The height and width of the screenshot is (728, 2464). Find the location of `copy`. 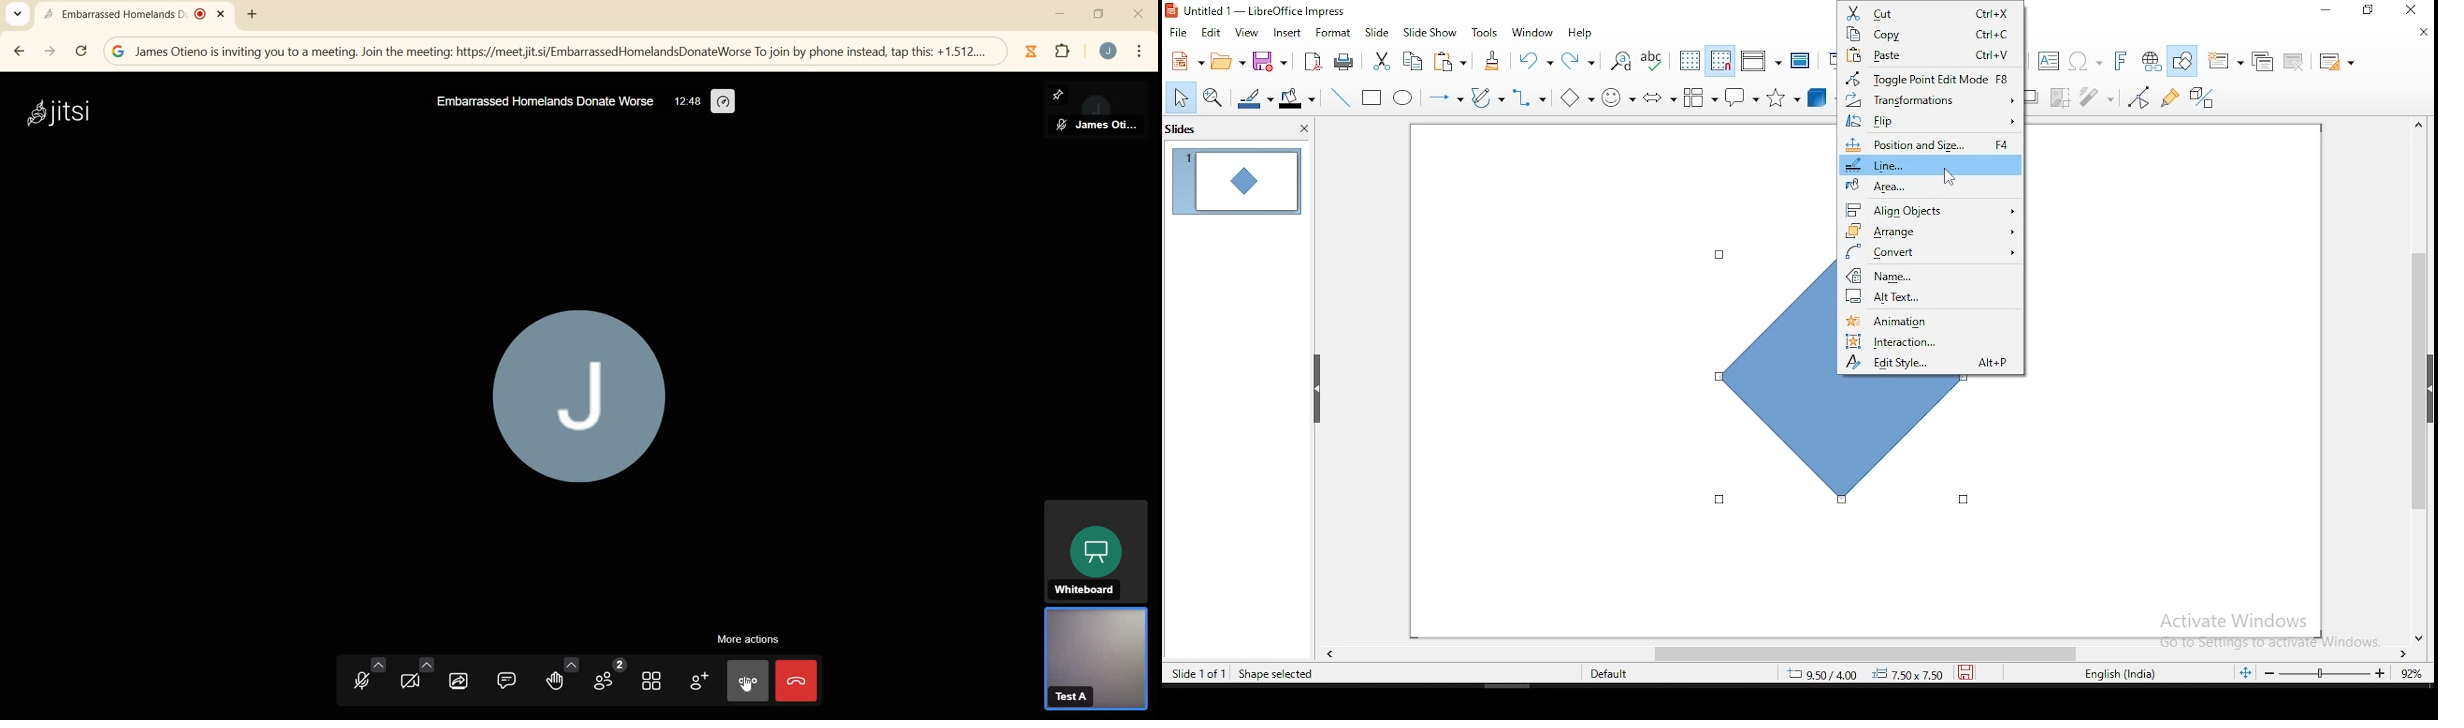

copy is located at coordinates (1931, 33).